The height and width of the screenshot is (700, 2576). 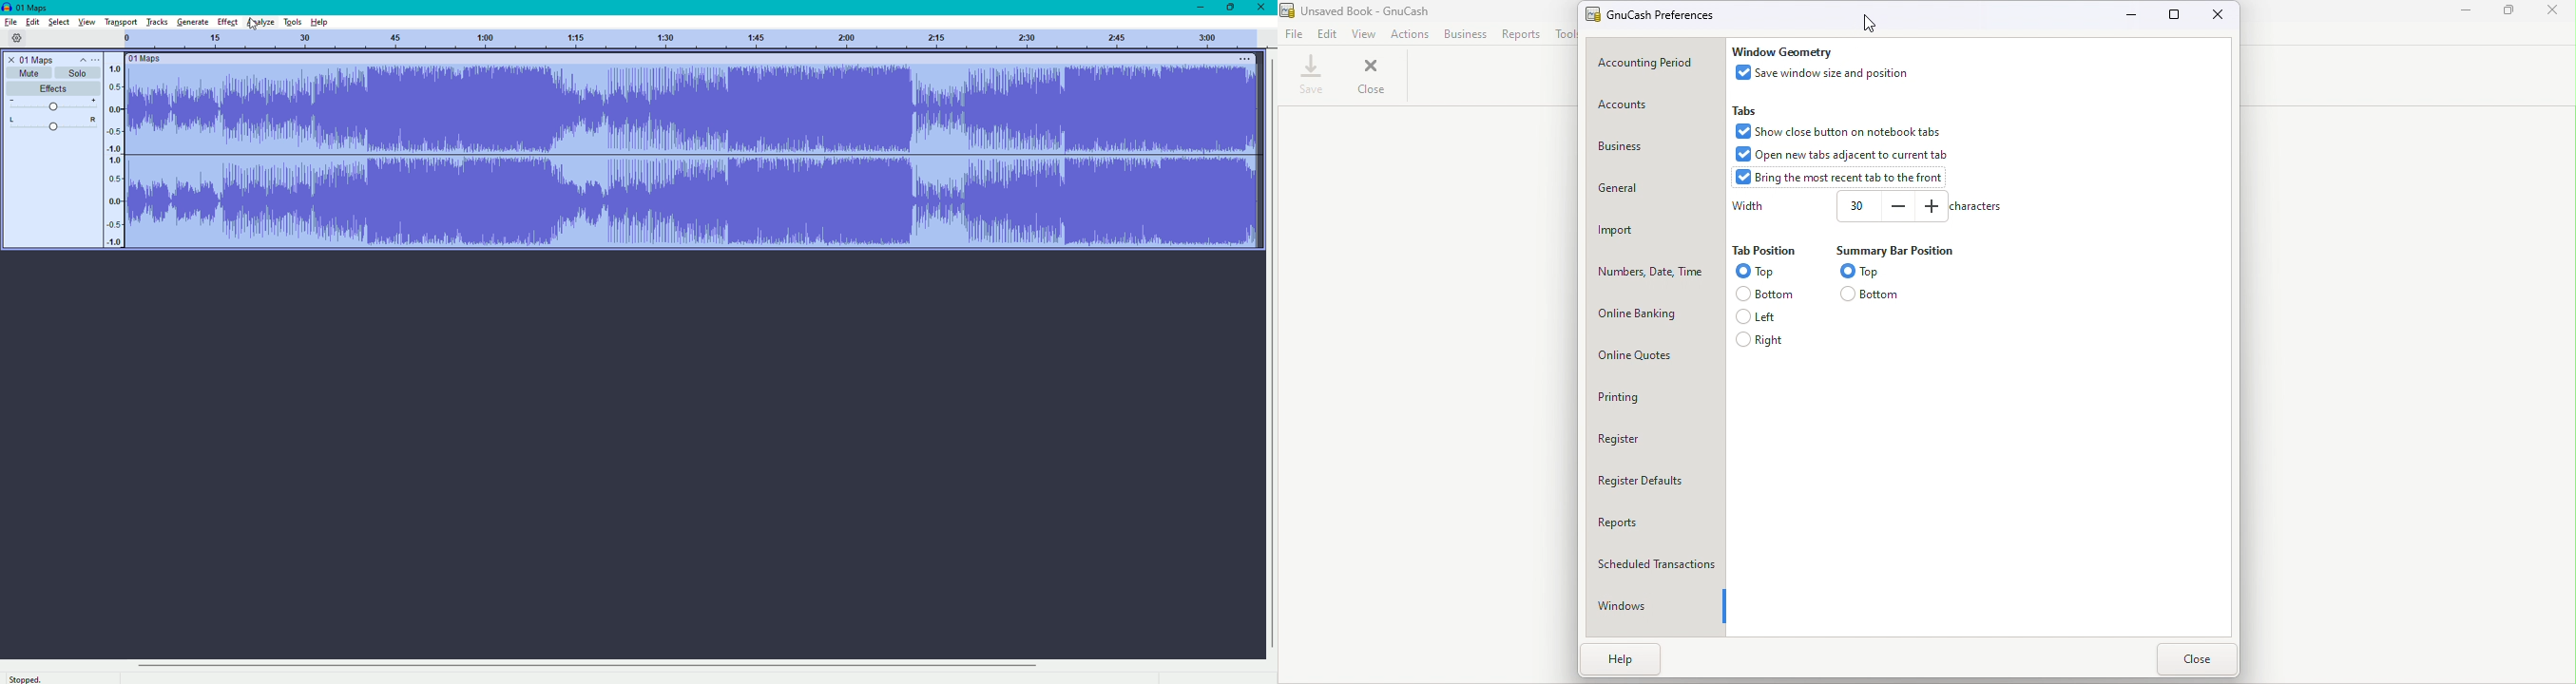 What do you see at coordinates (1658, 520) in the screenshot?
I see `Reports` at bounding box center [1658, 520].